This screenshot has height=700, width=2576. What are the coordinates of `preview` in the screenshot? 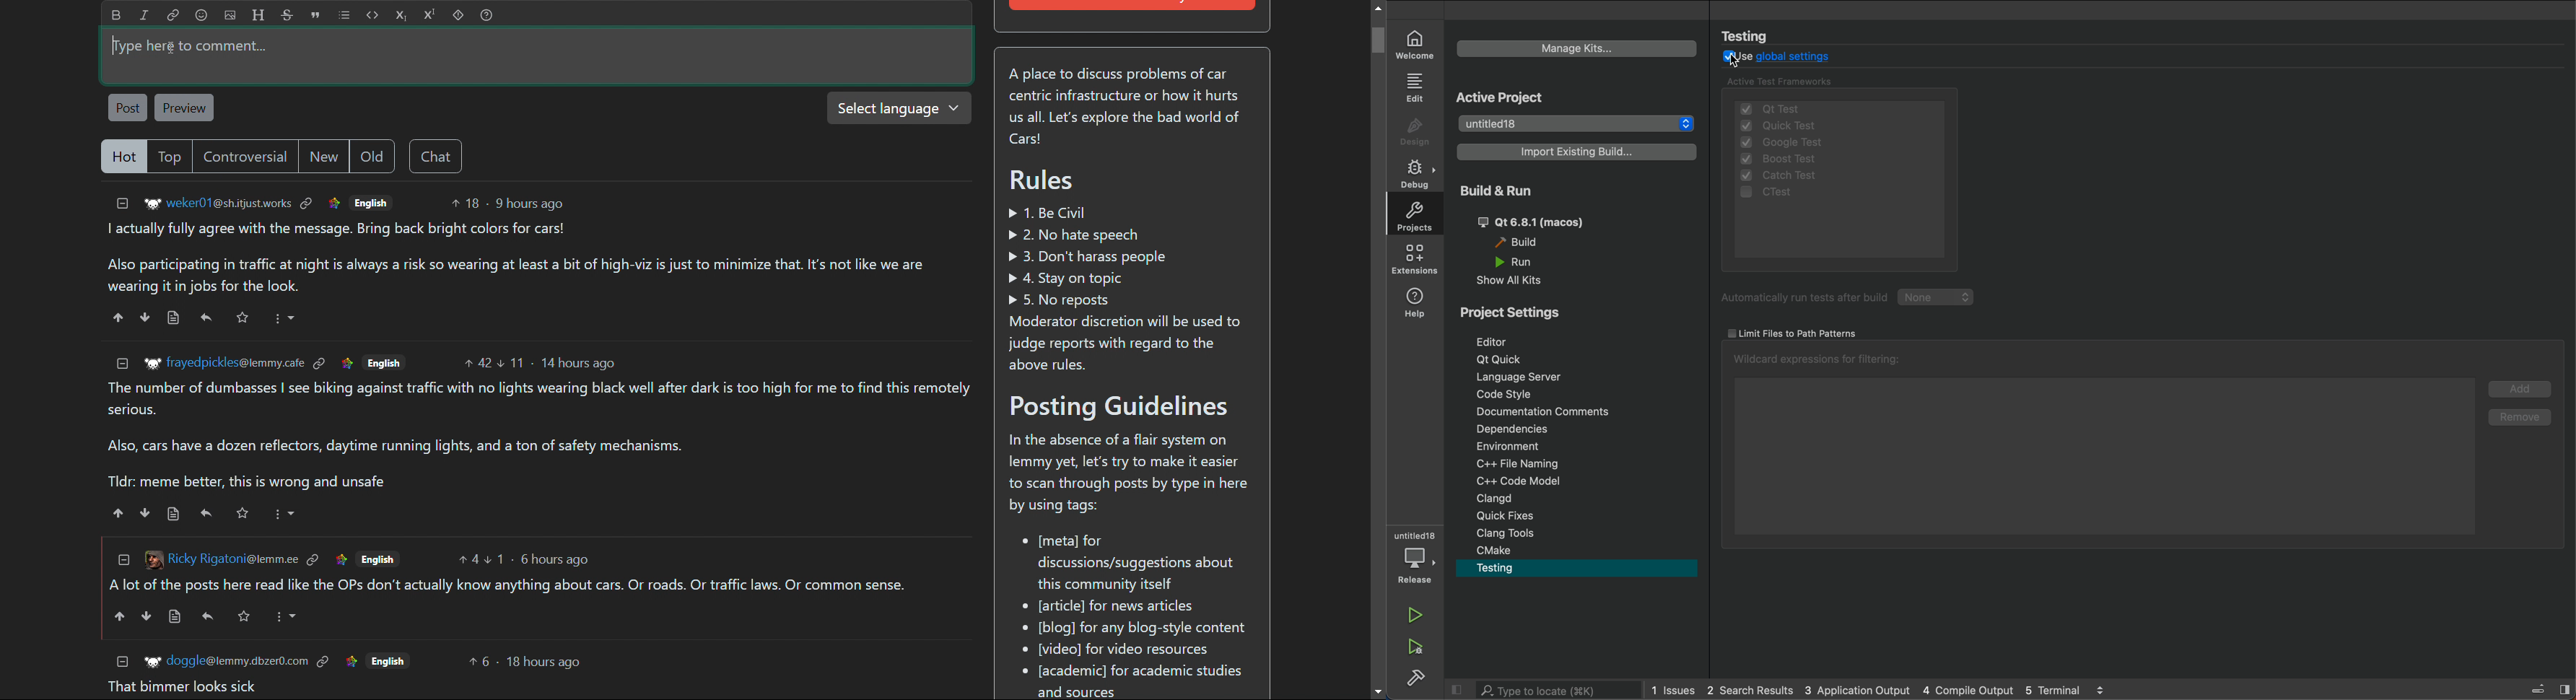 It's located at (185, 107).